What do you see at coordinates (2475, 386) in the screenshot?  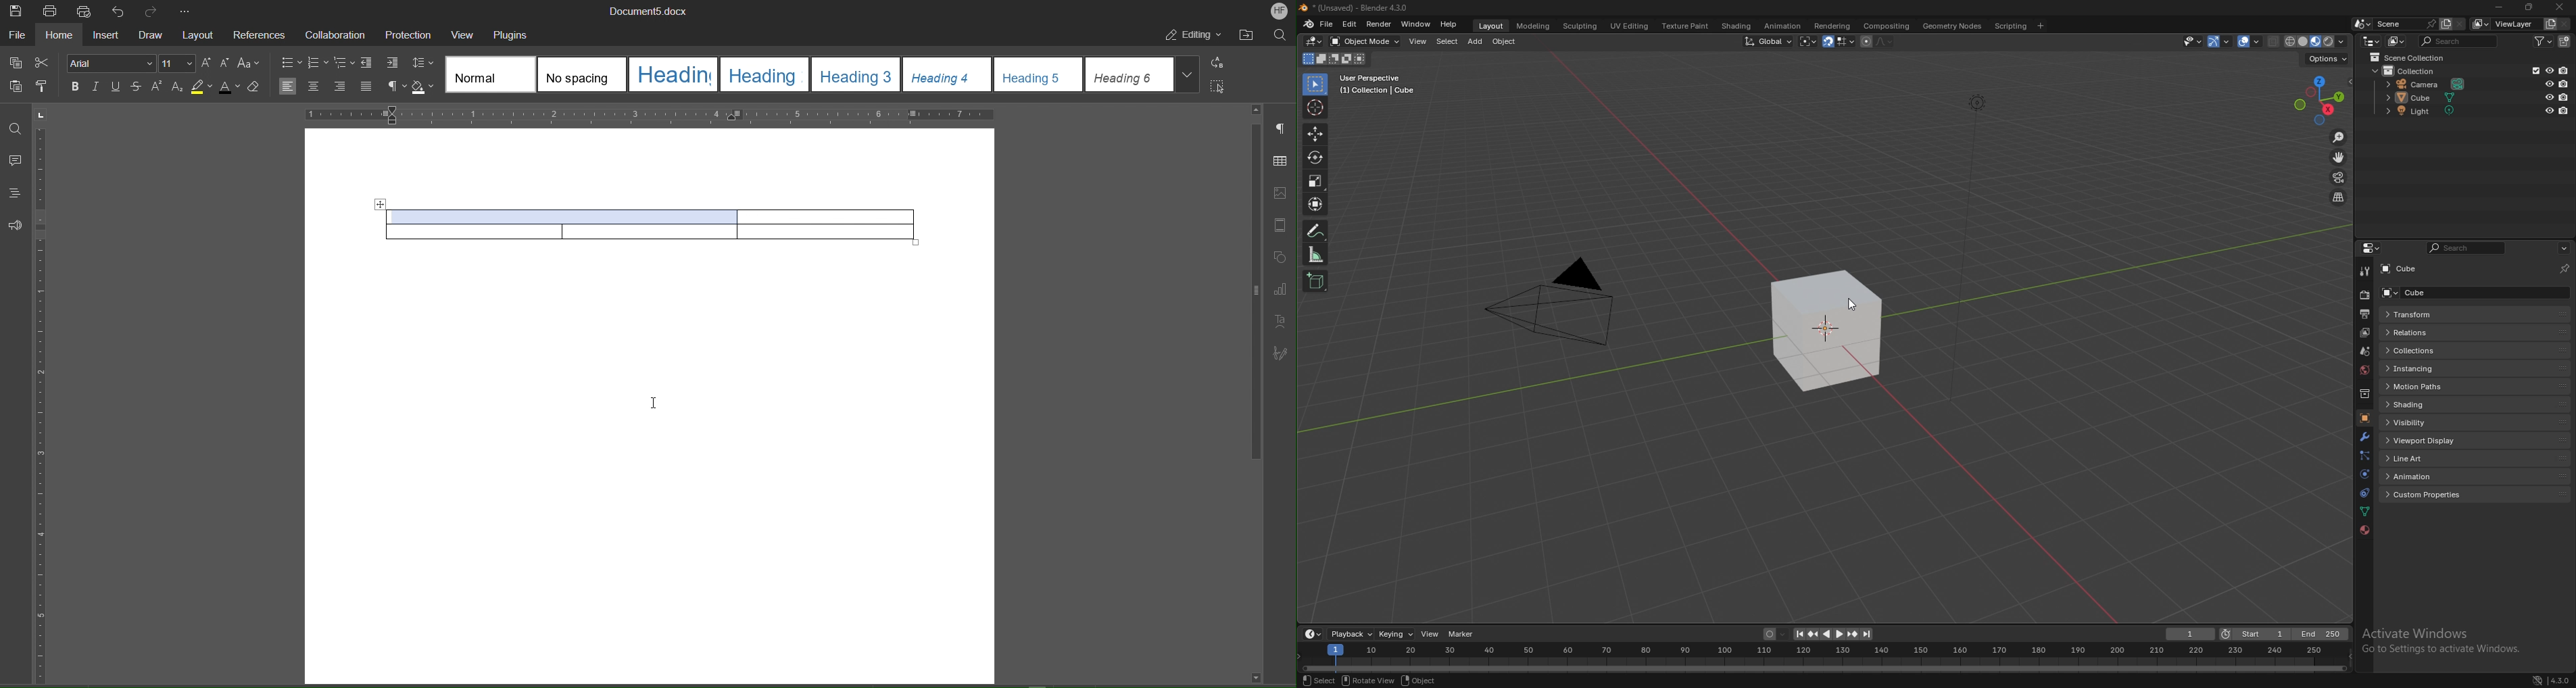 I see `motion paths` at bounding box center [2475, 386].